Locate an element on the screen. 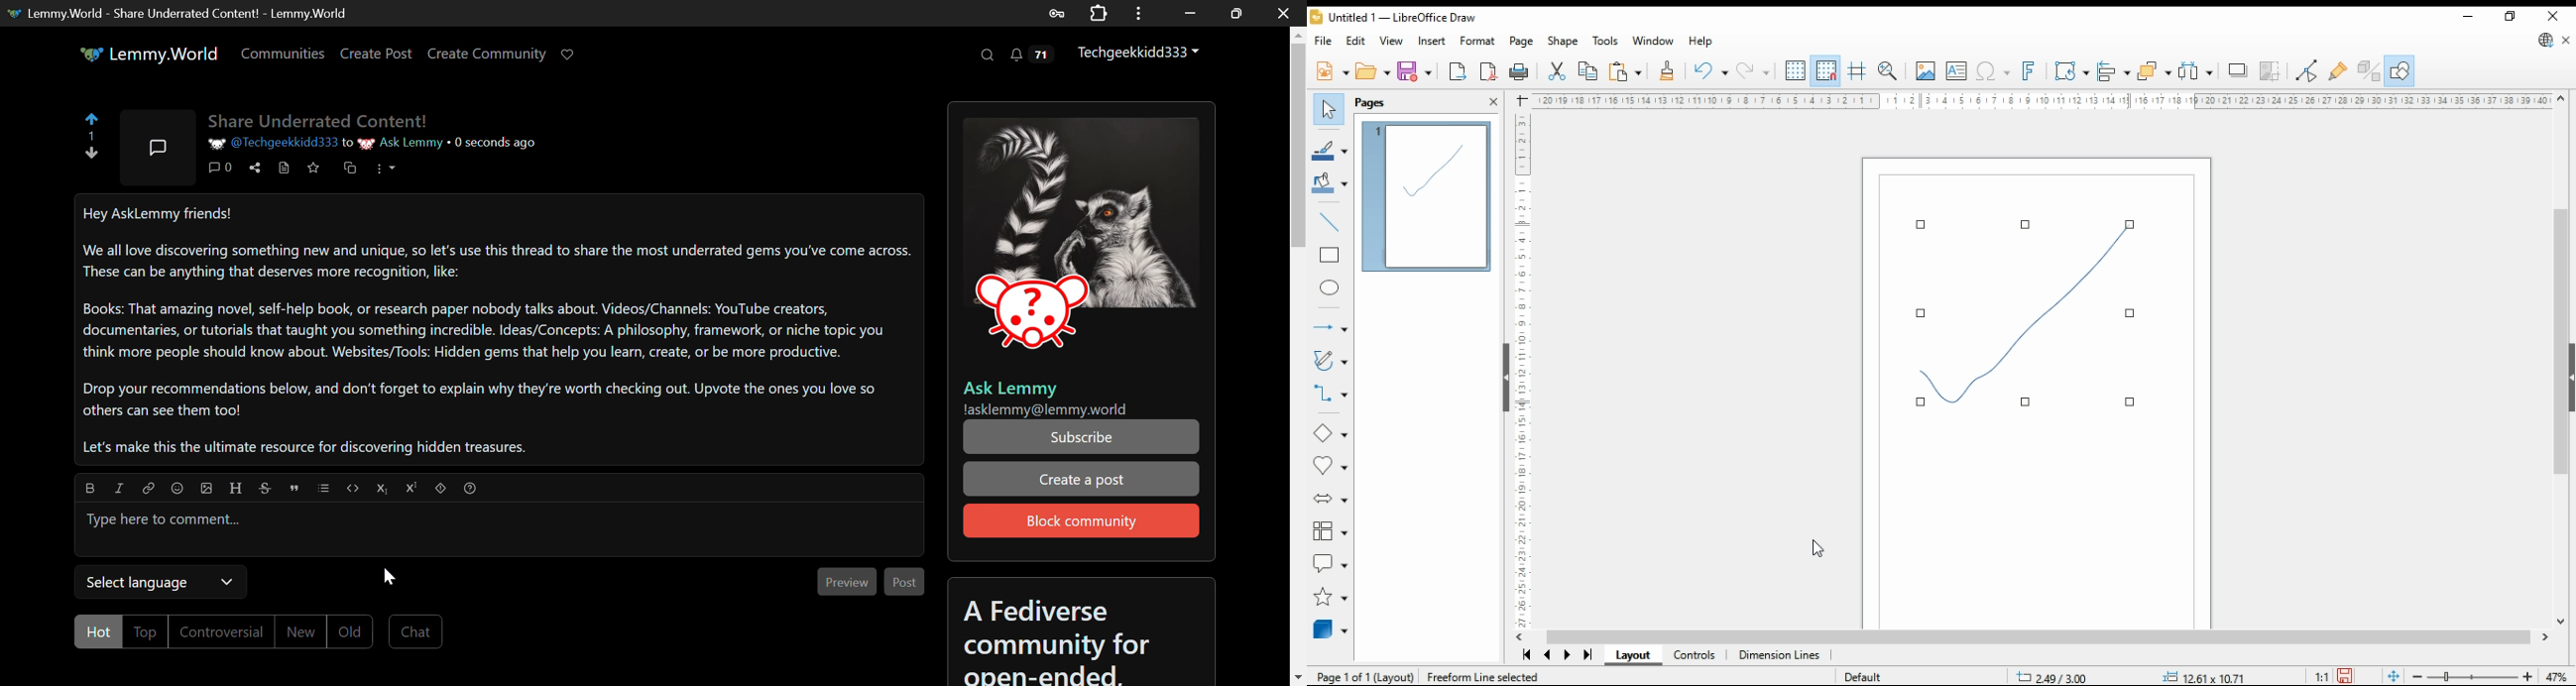 This screenshot has height=700, width=2576. ruler is located at coordinates (1515, 372).